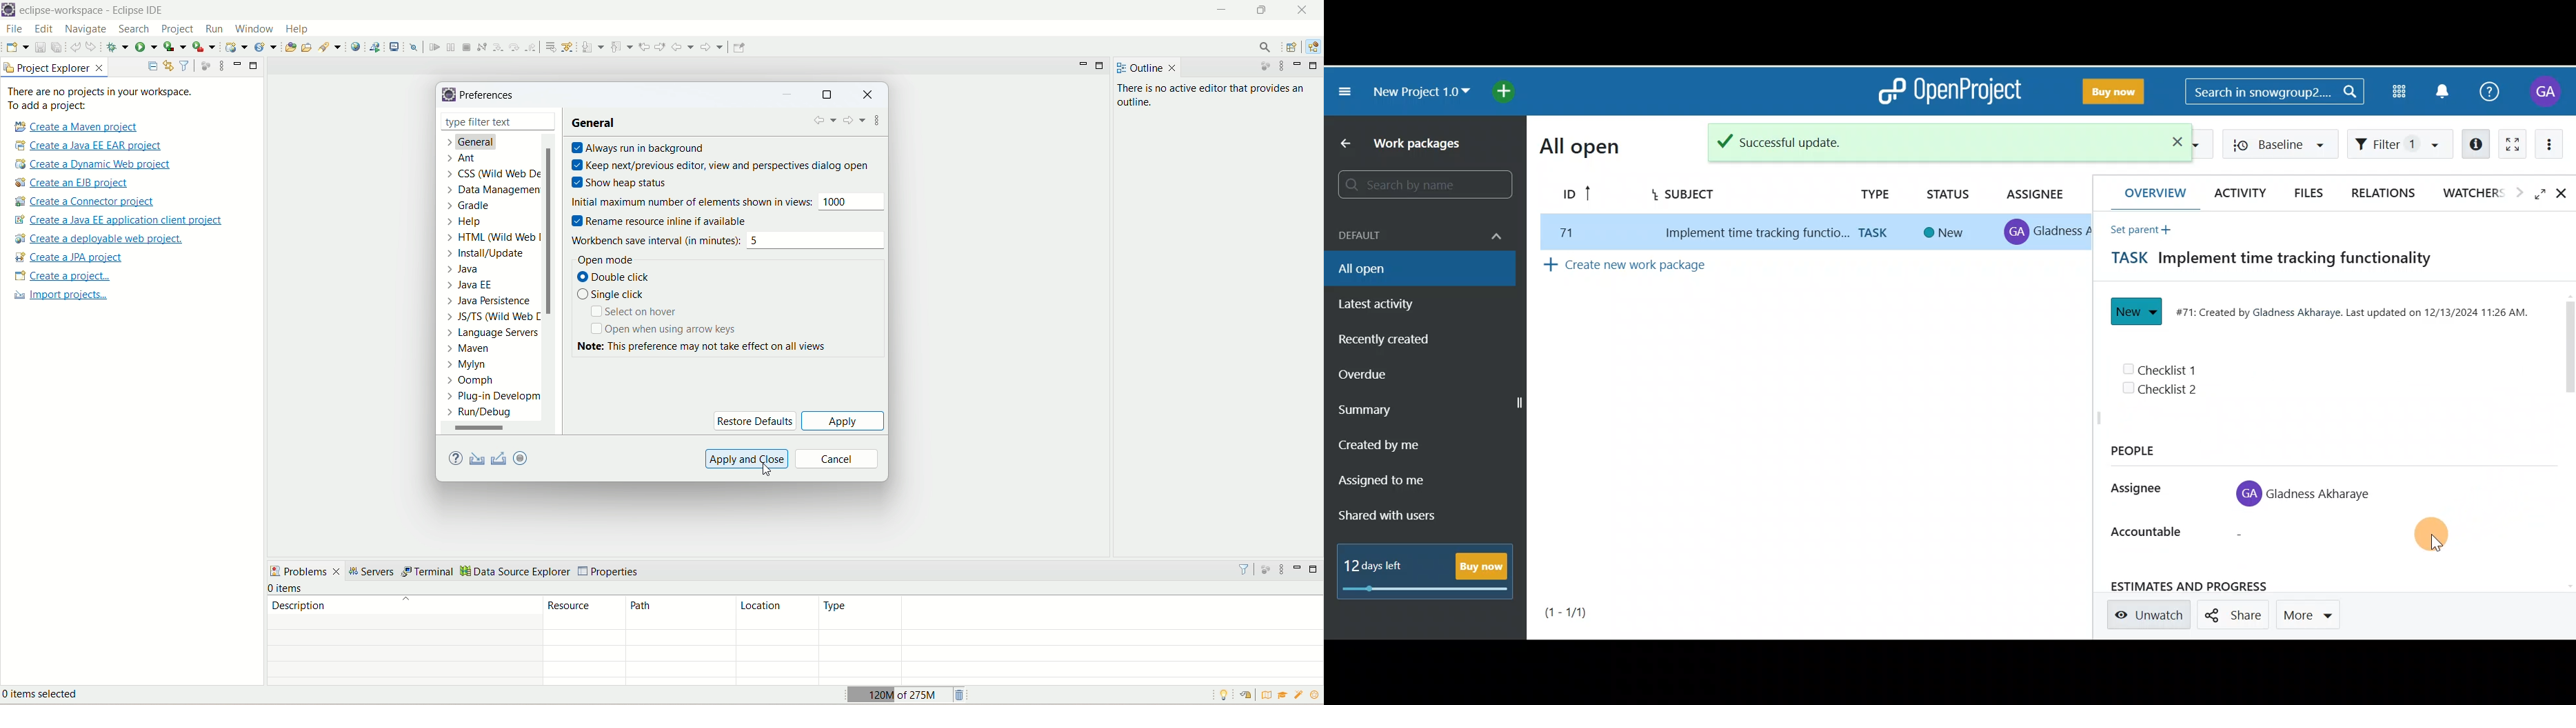 The height and width of the screenshot is (728, 2576). Describe the element at coordinates (486, 255) in the screenshot. I see `Instal/update` at that location.